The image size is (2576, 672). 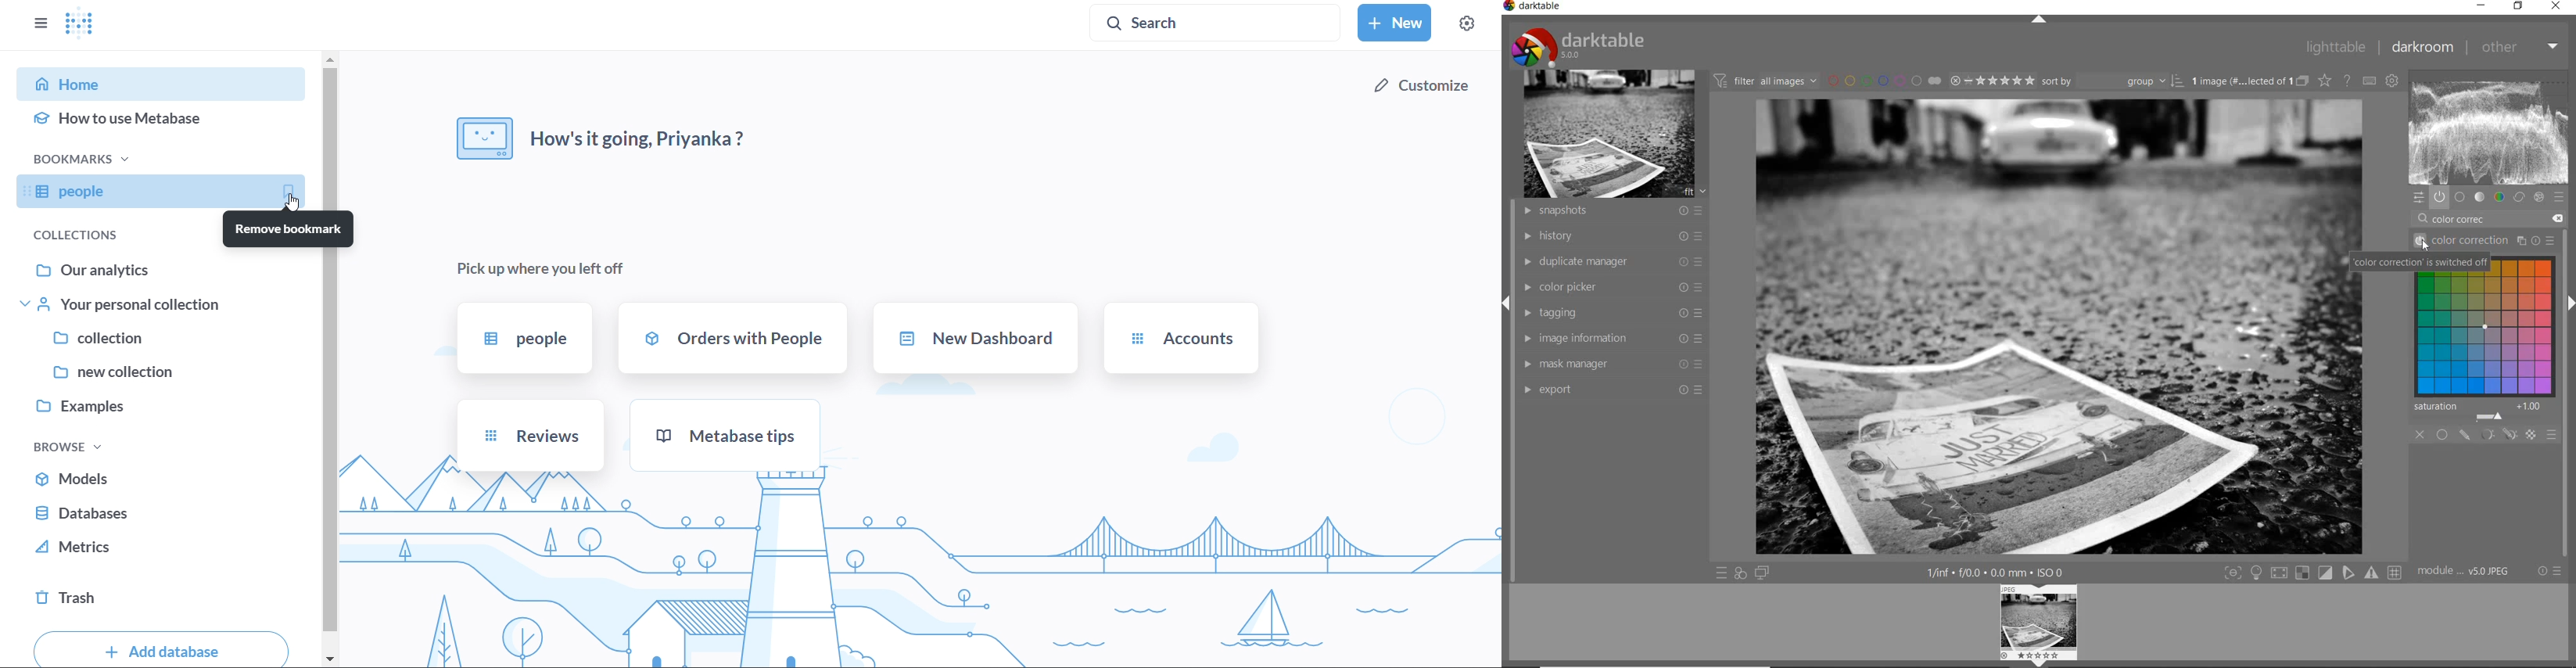 What do you see at coordinates (2059, 326) in the screenshot?
I see `selected image` at bounding box center [2059, 326].